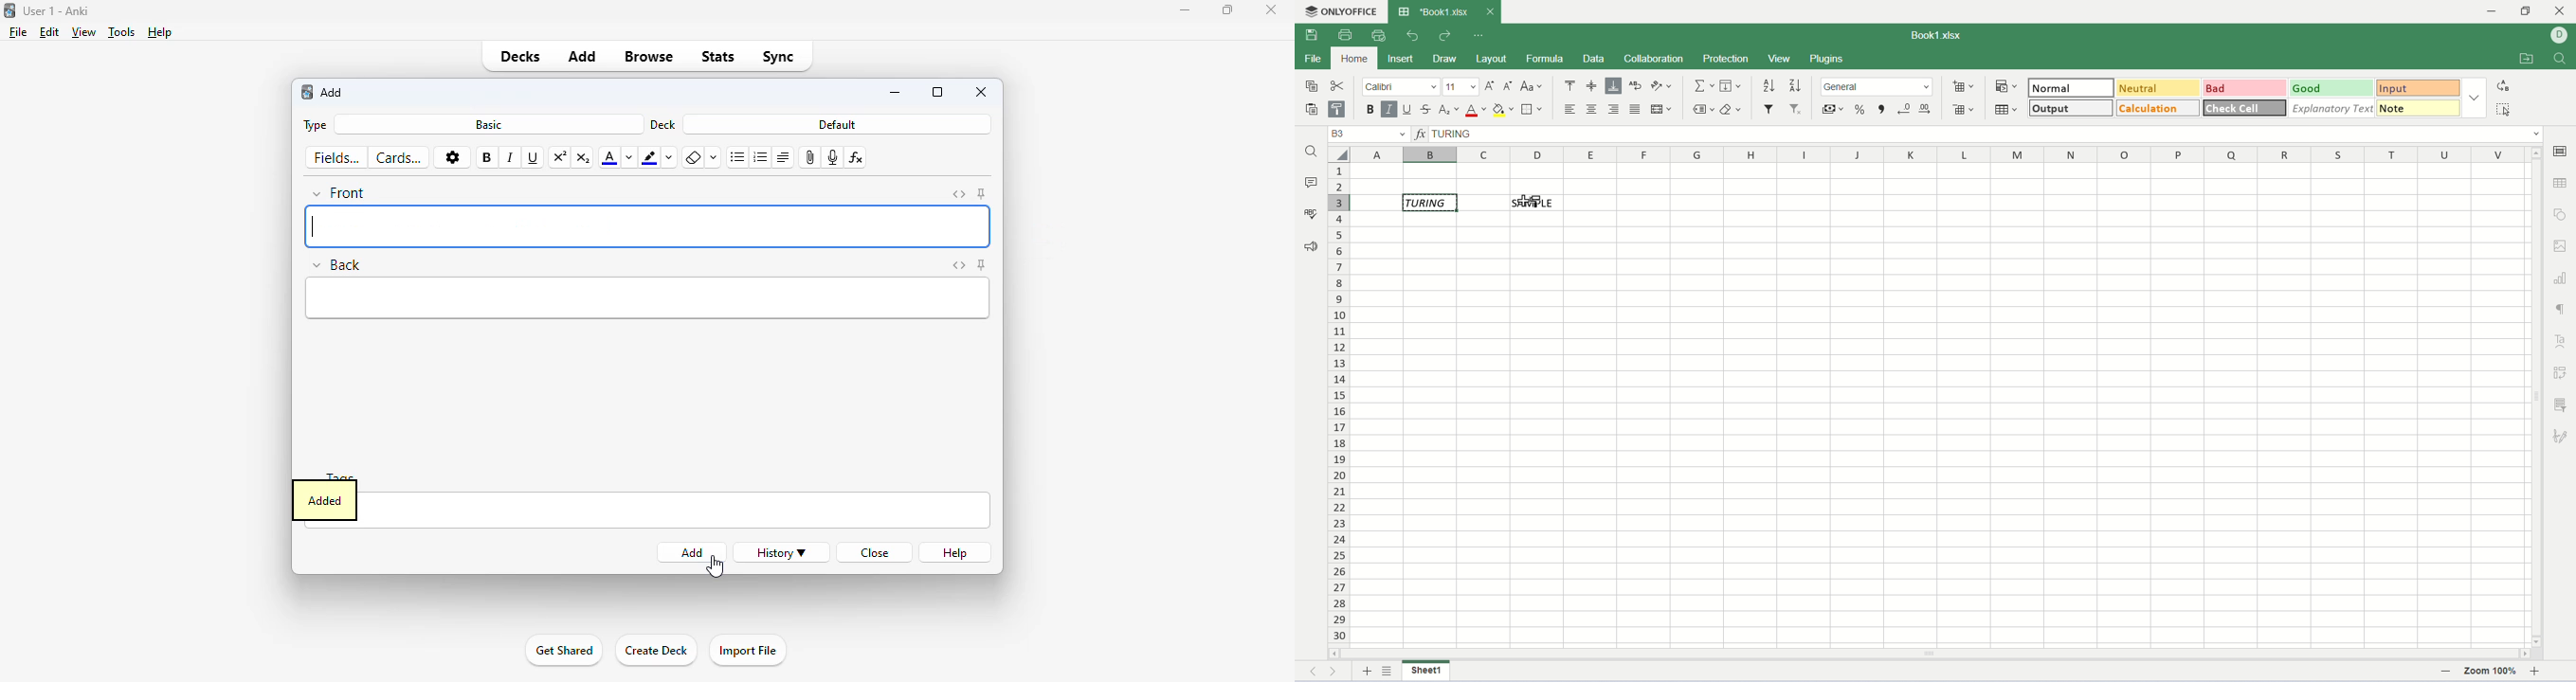 Image resolution: width=2576 pixels, height=700 pixels. I want to click on remove cell, so click(1965, 110).